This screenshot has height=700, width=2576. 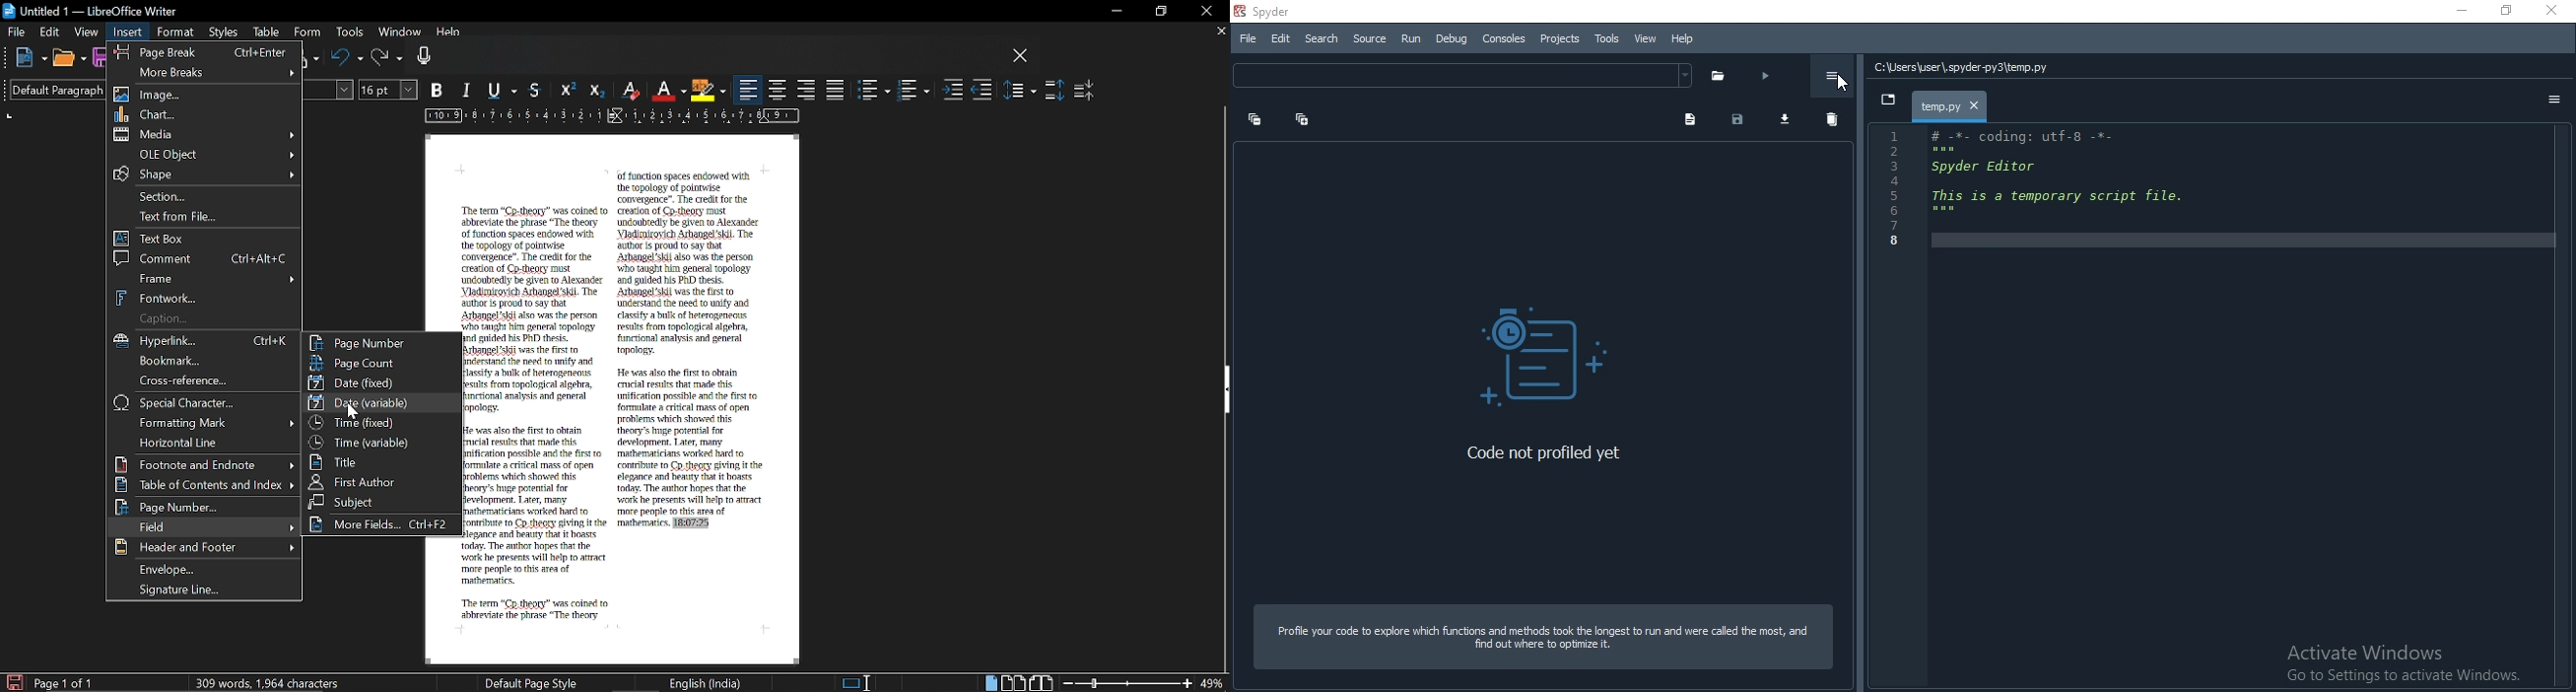 What do you see at coordinates (608, 117) in the screenshot?
I see `Ruler` at bounding box center [608, 117].